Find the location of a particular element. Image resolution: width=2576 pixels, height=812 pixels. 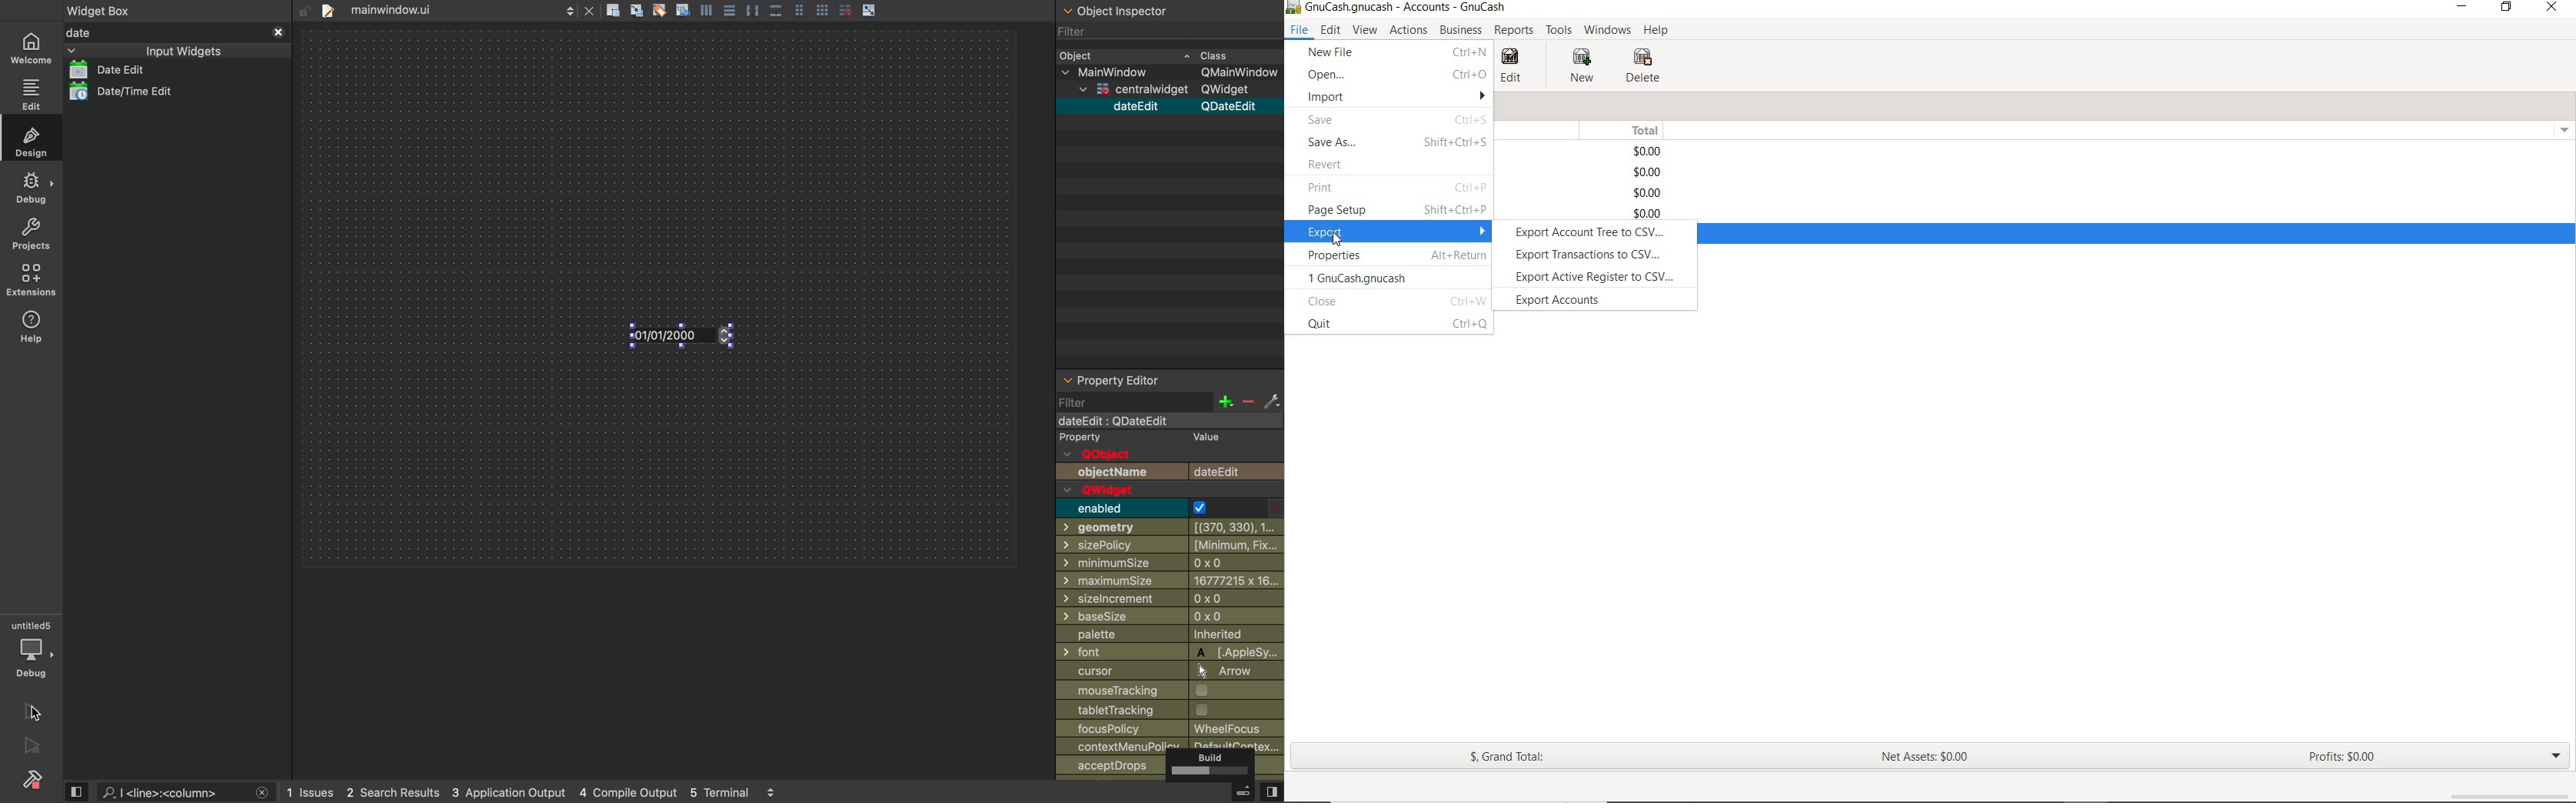

export account tree to csv is located at coordinates (1594, 232).